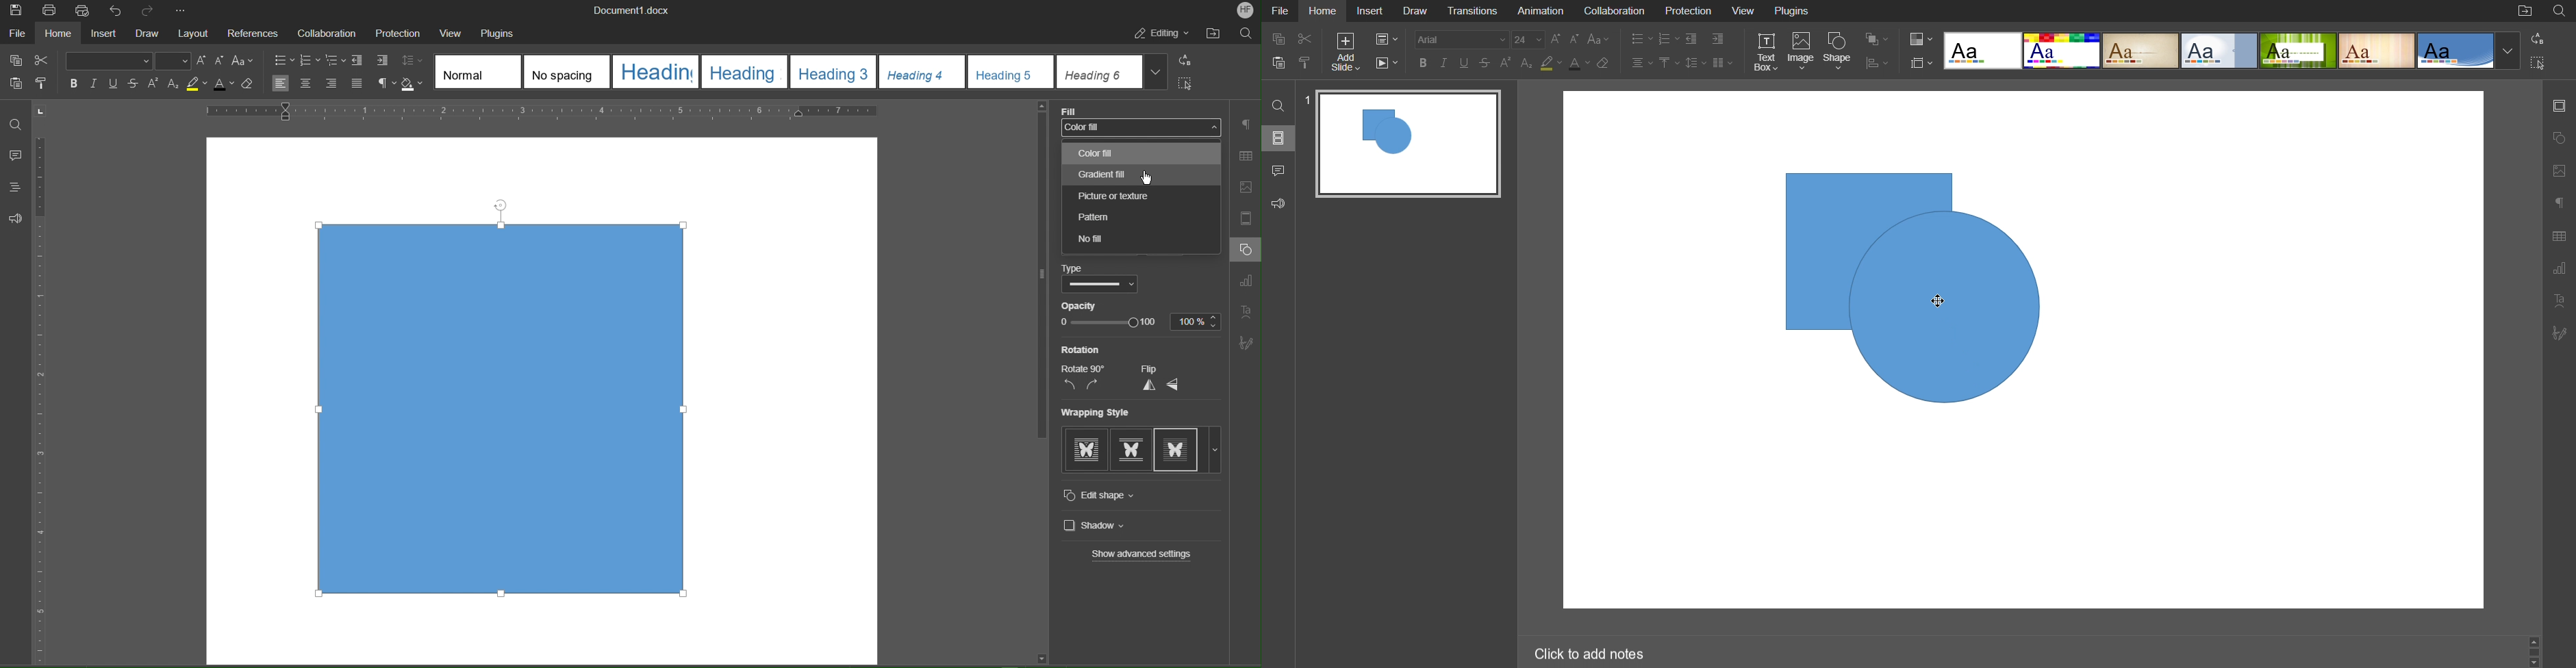  Describe the element at coordinates (1790, 11) in the screenshot. I see `Plugins` at that location.